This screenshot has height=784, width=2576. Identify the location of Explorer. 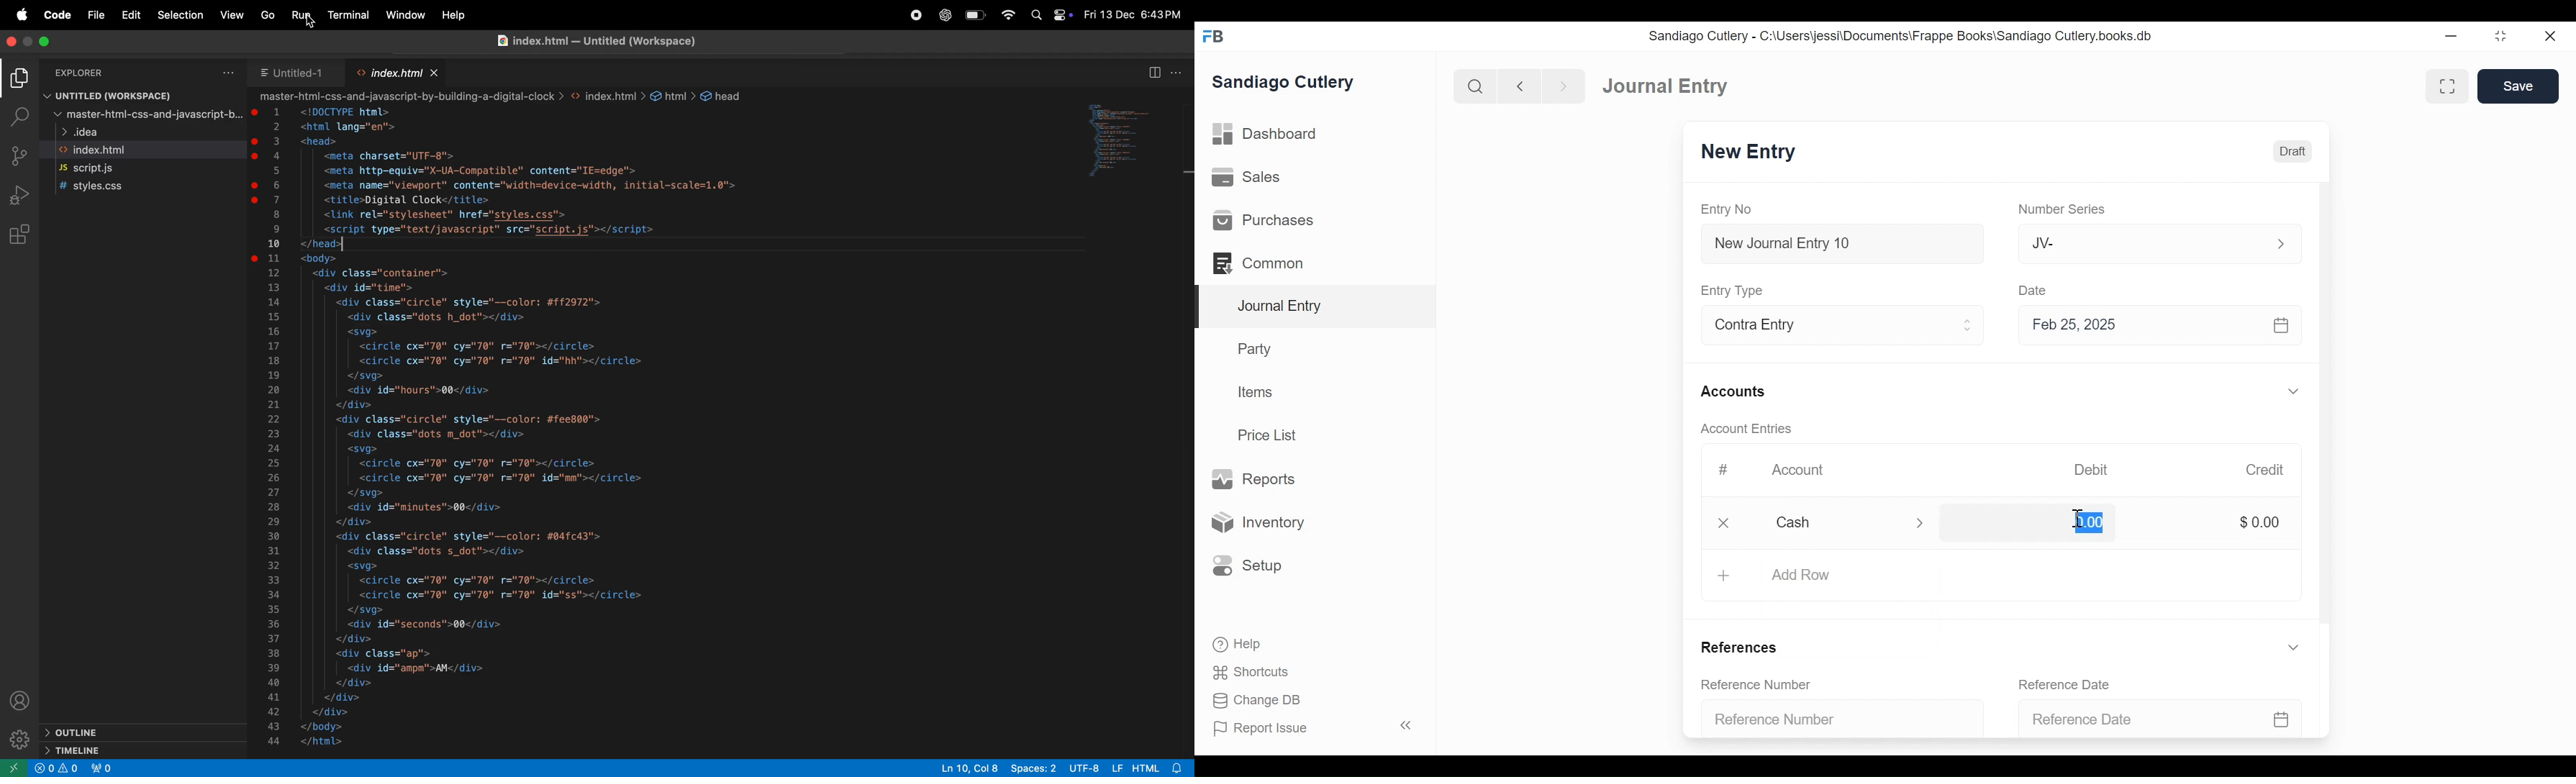
(83, 72).